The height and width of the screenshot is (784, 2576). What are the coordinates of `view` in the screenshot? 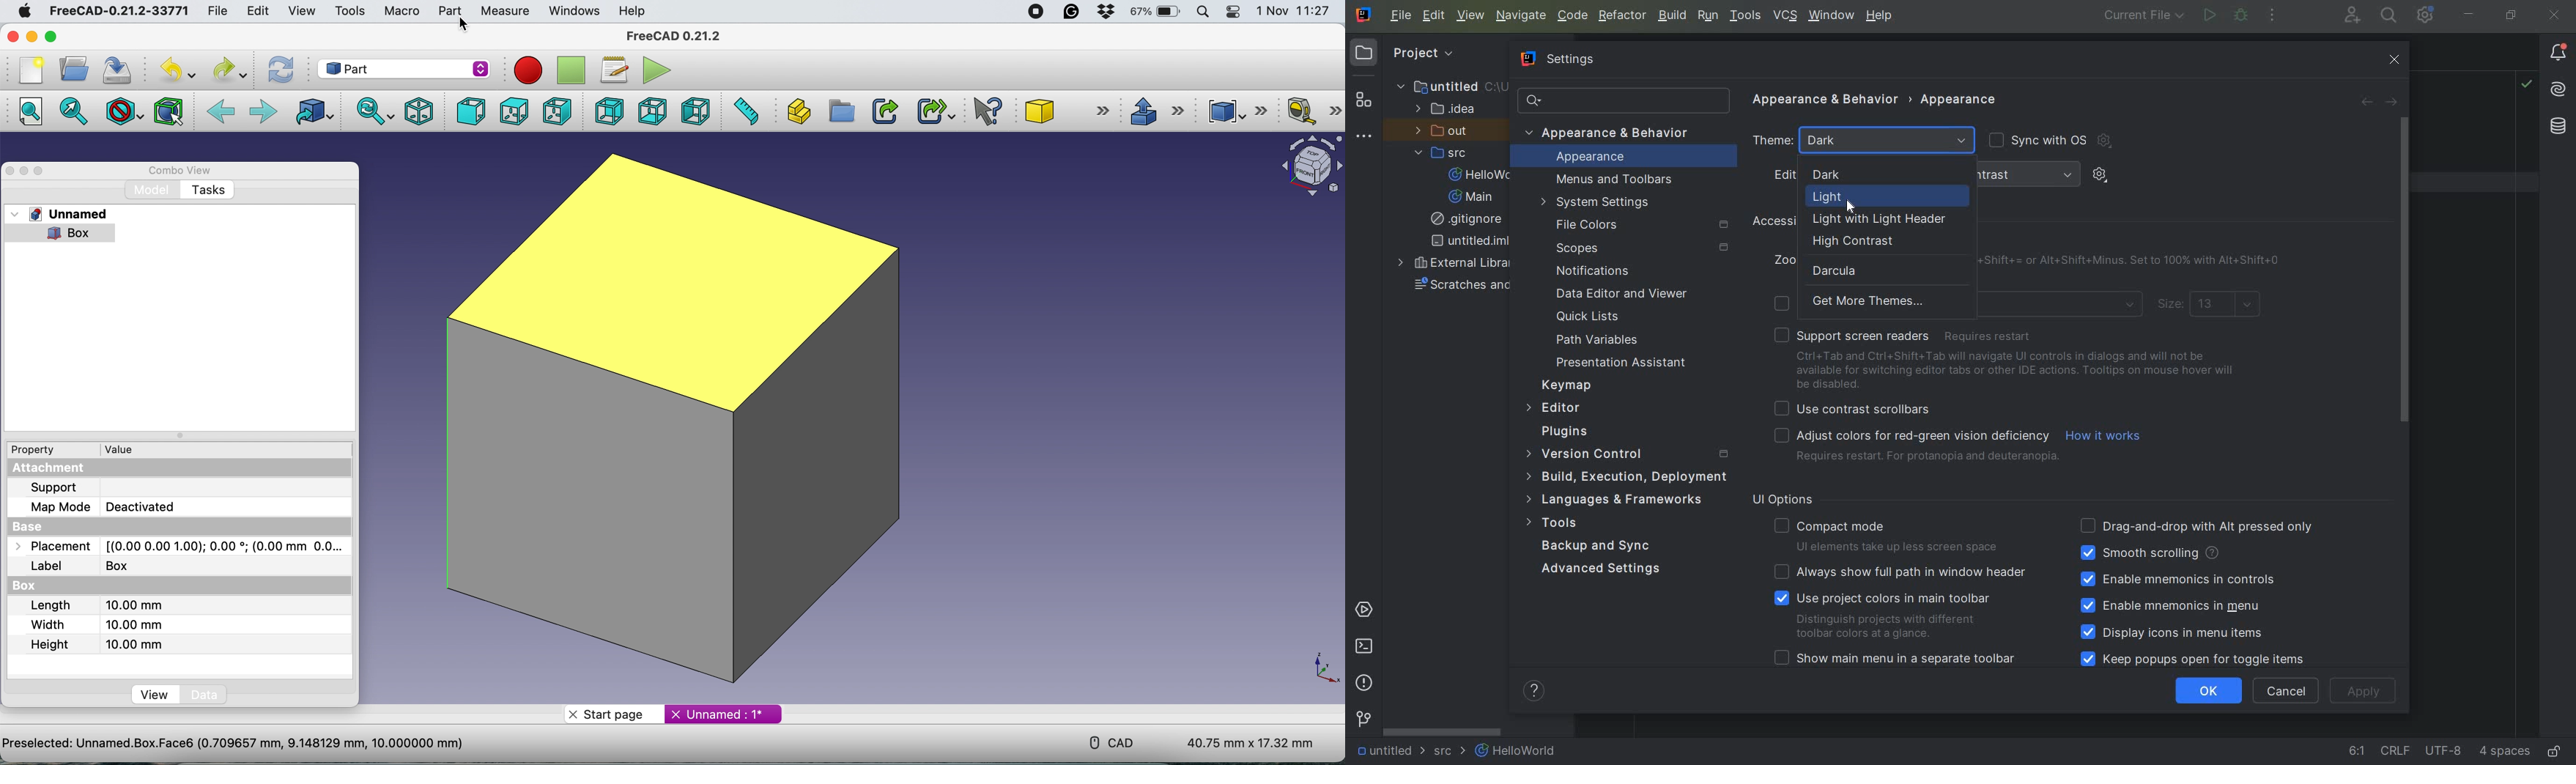 It's located at (302, 11).